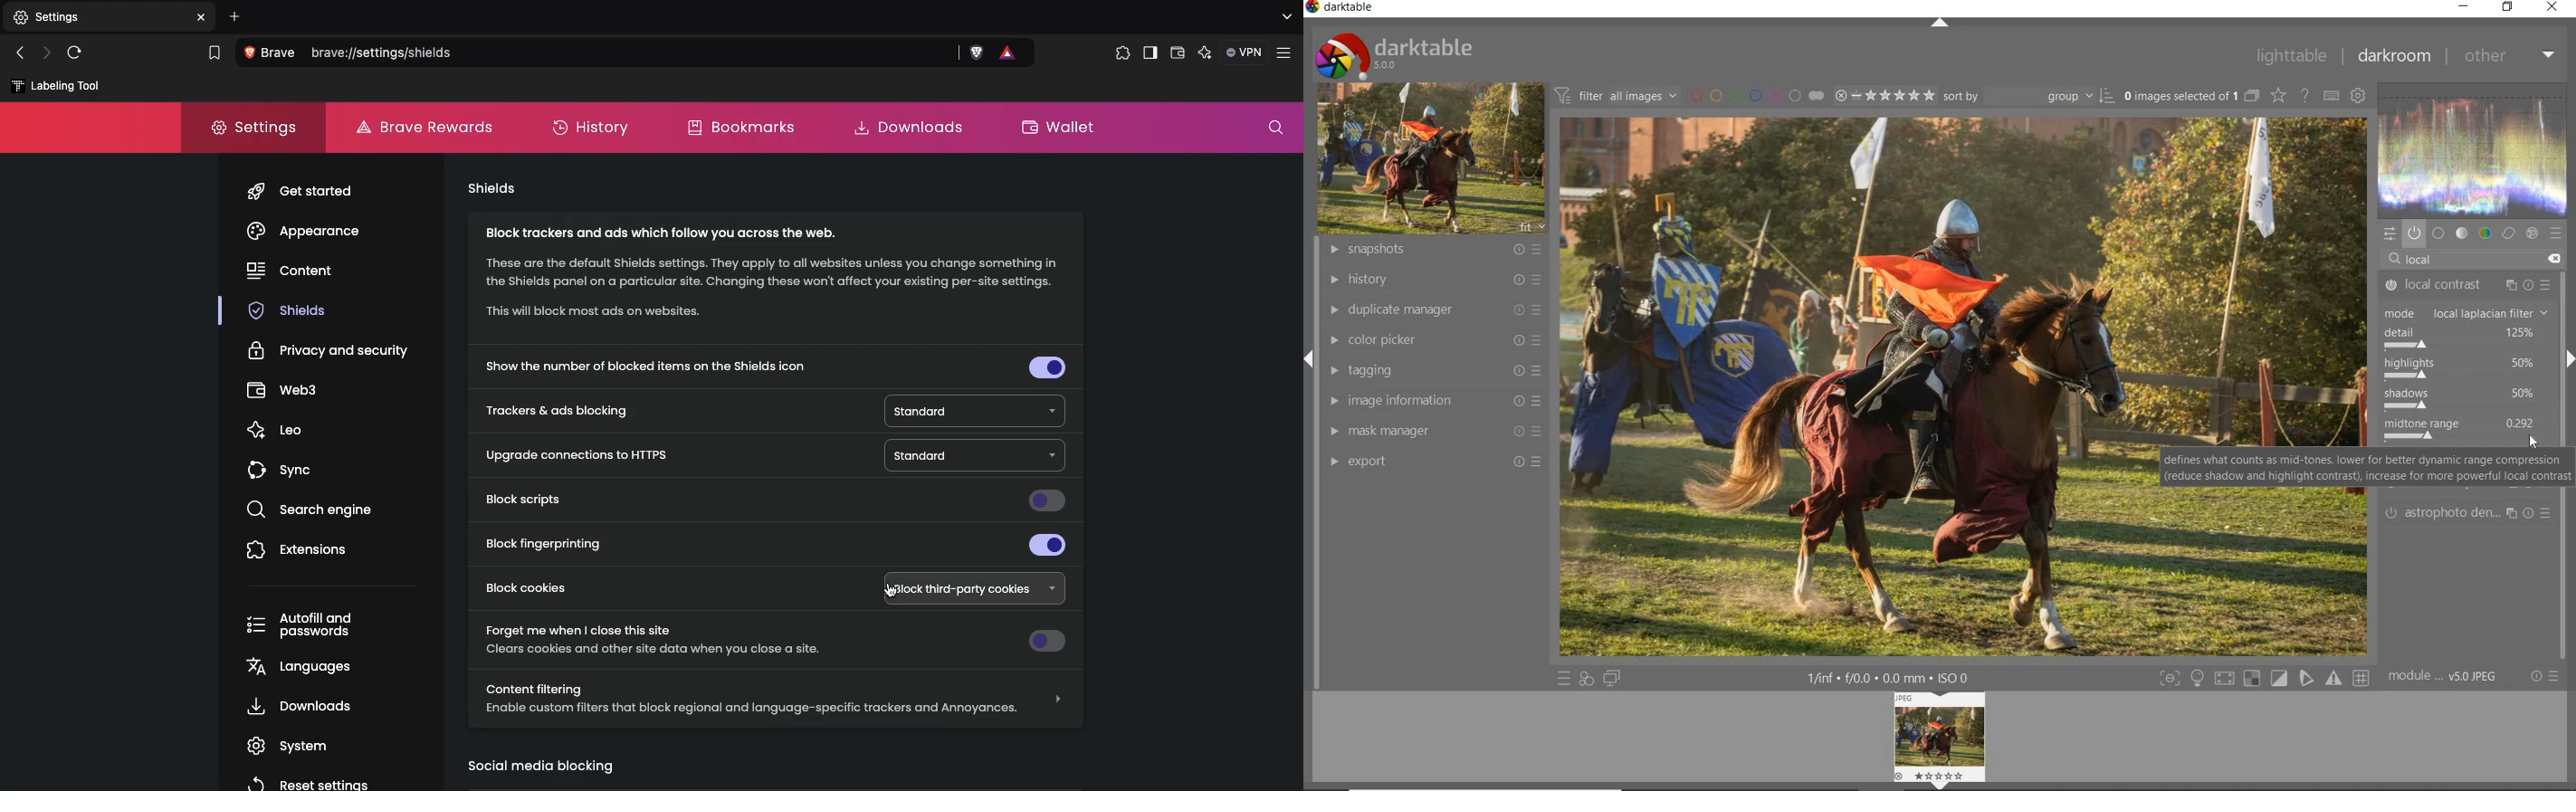 This screenshot has height=812, width=2576. What do you see at coordinates (2544, 676) in the screenshot?
I see `reset or presets & preferences` at bounding box center [2544, 676].